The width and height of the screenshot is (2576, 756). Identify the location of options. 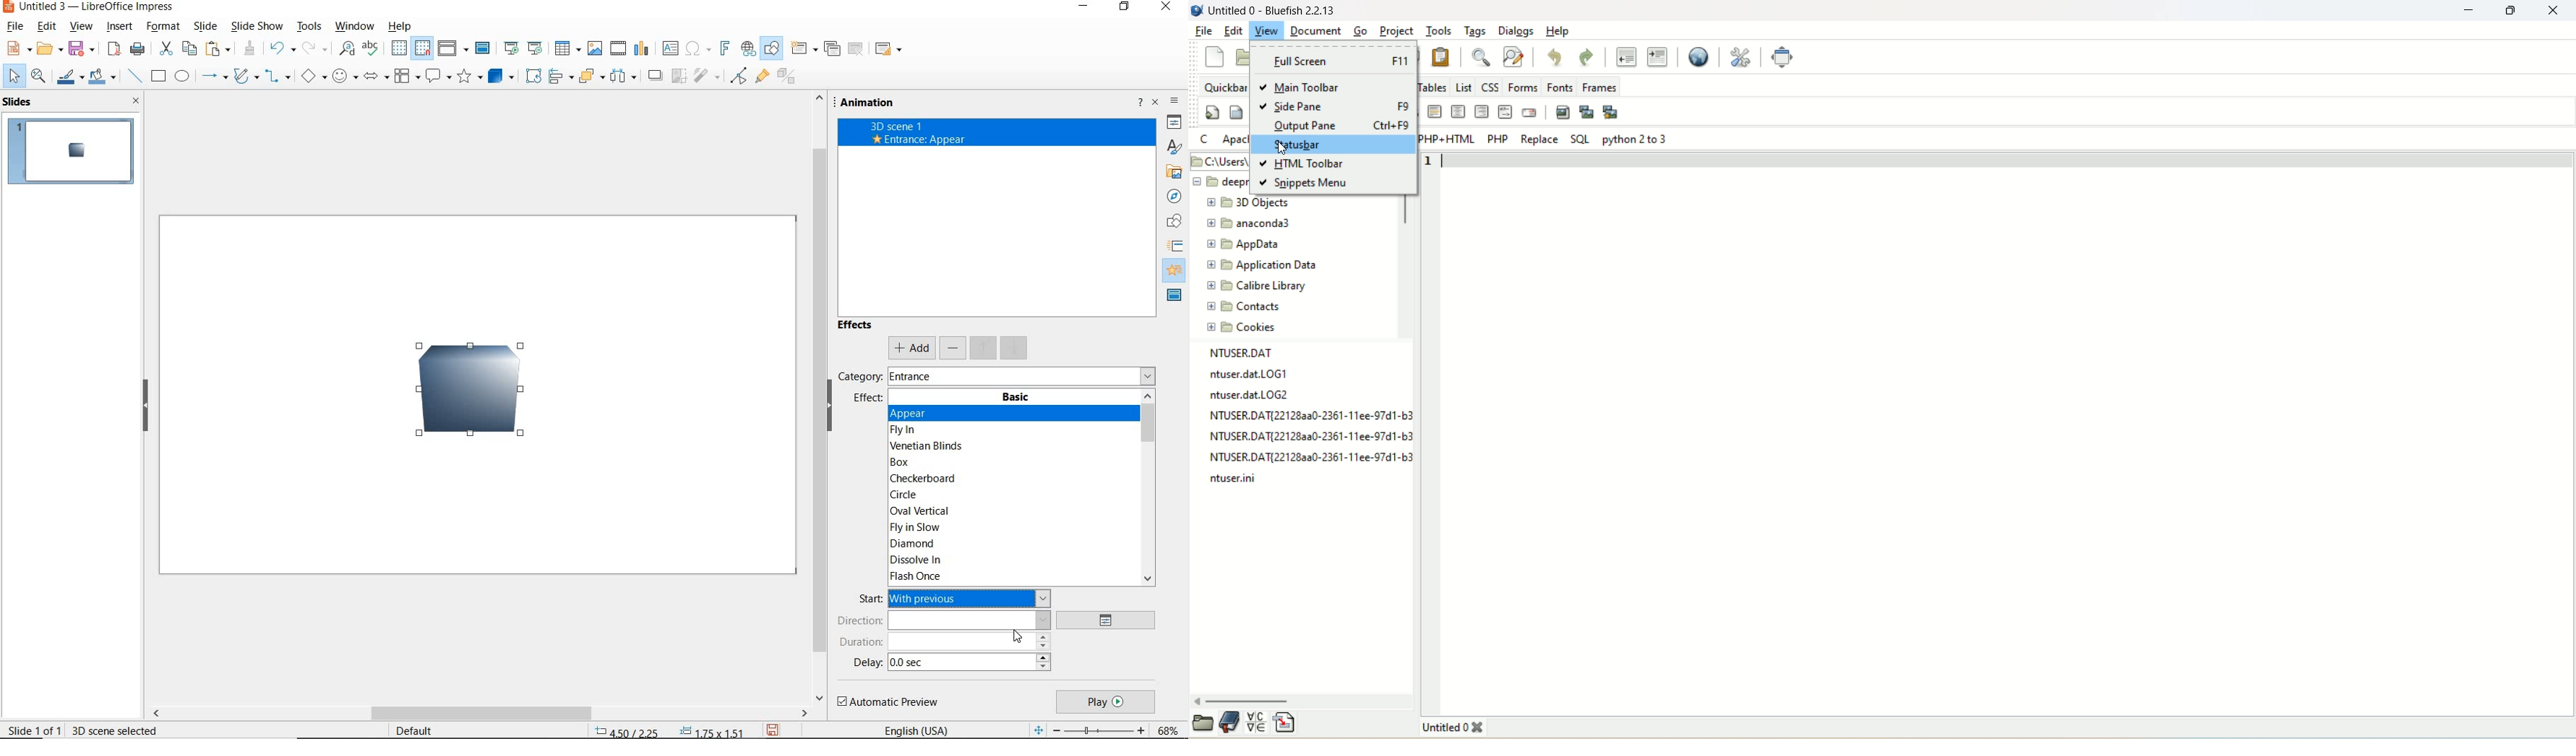
(1111, 621).